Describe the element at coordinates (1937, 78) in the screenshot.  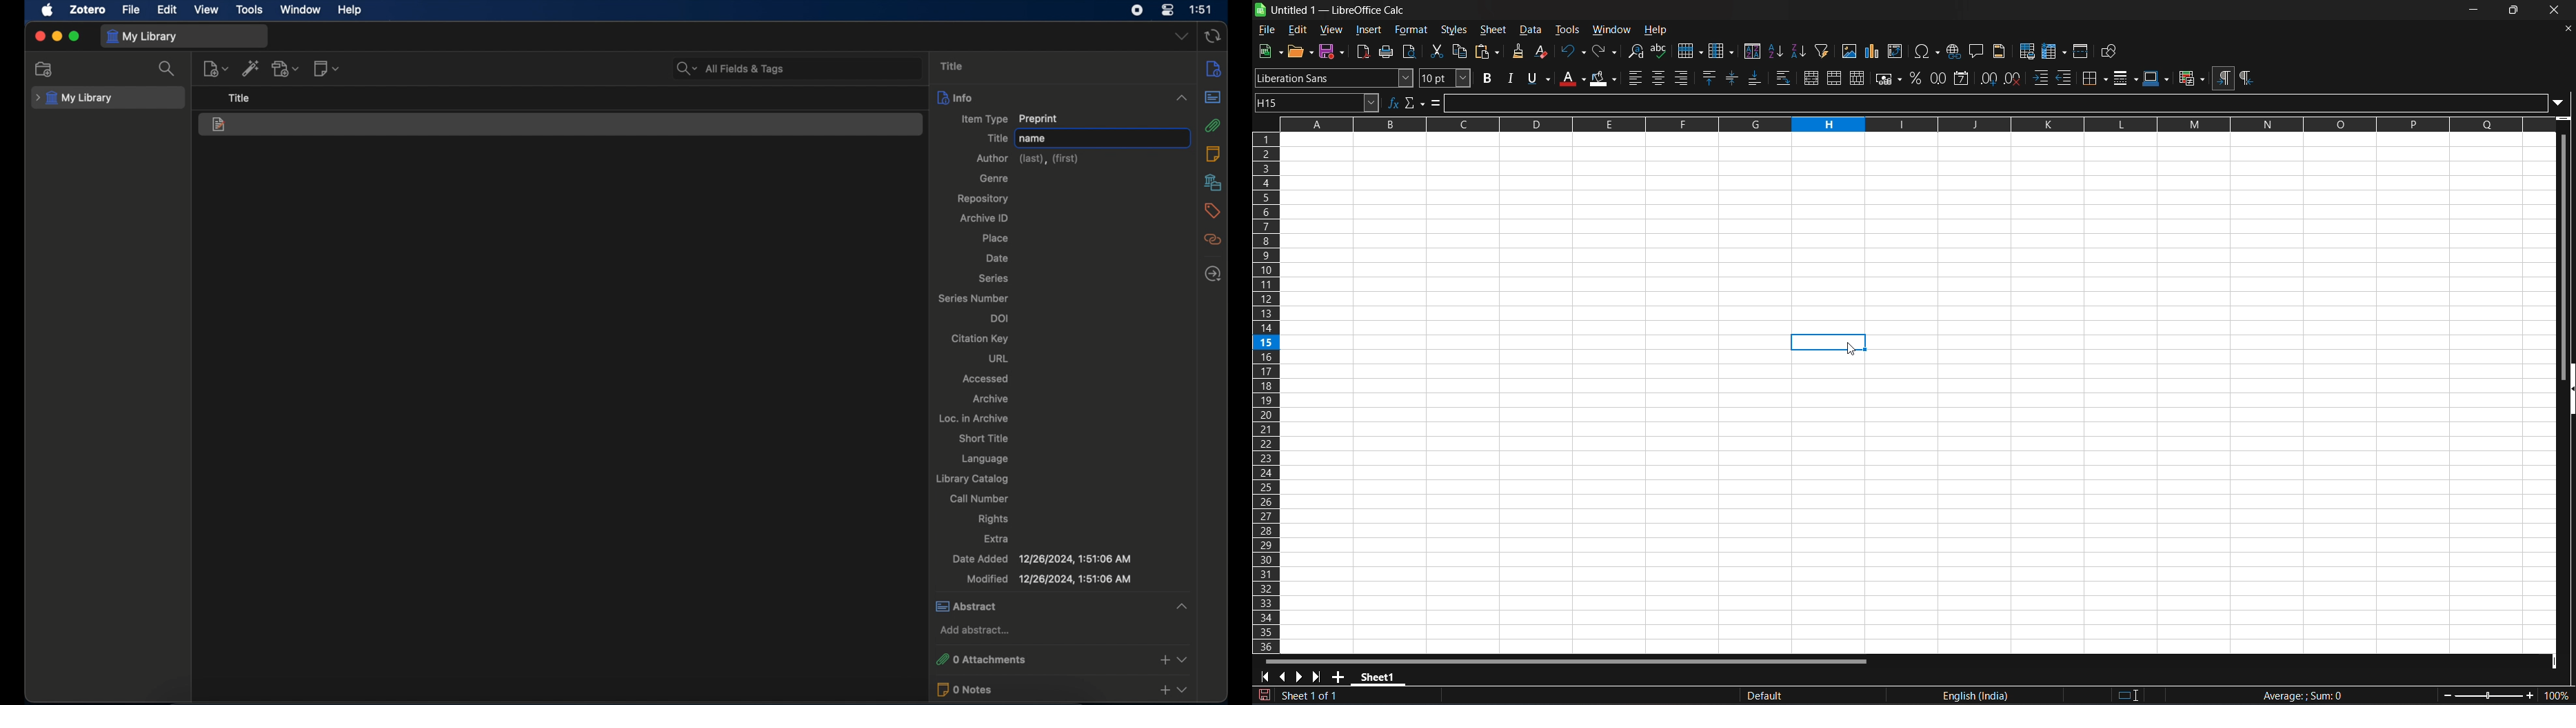
I see `format as number` at that location.